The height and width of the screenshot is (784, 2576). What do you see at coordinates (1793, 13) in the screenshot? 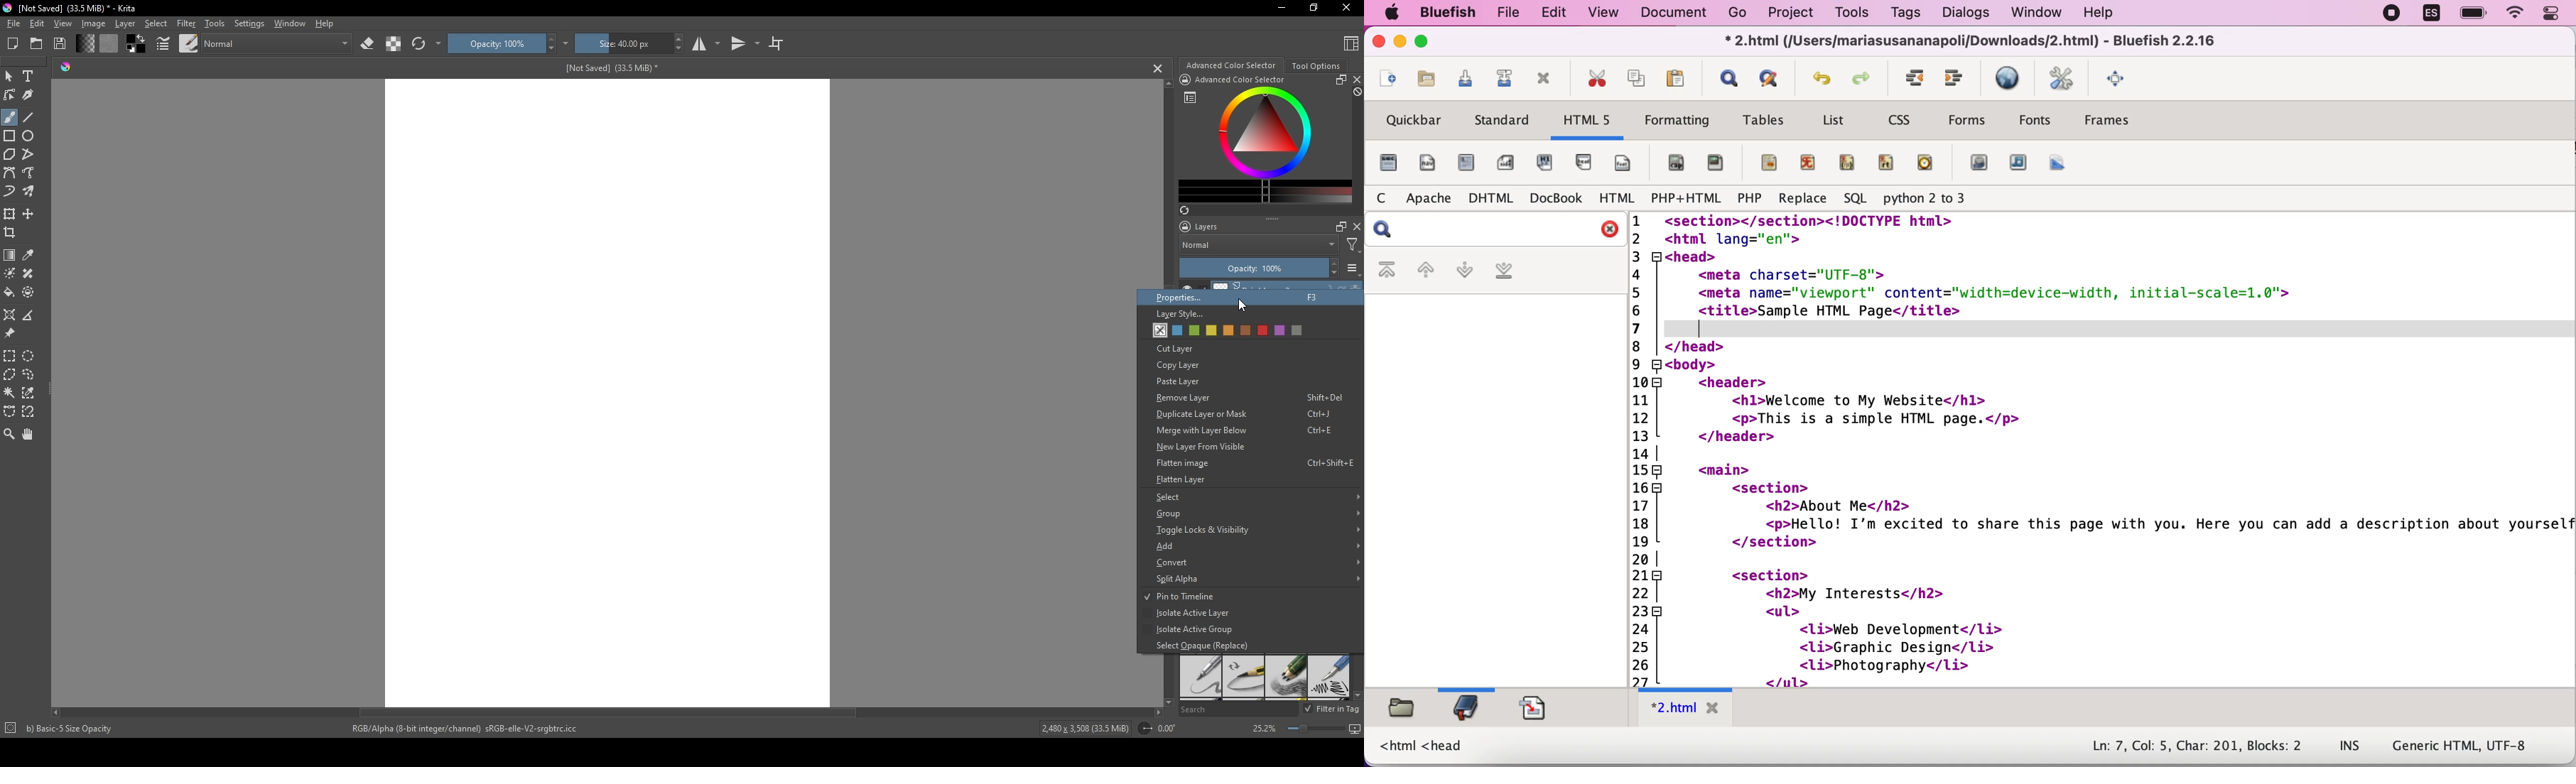
I see `project` at bounding box center [1793, 13].